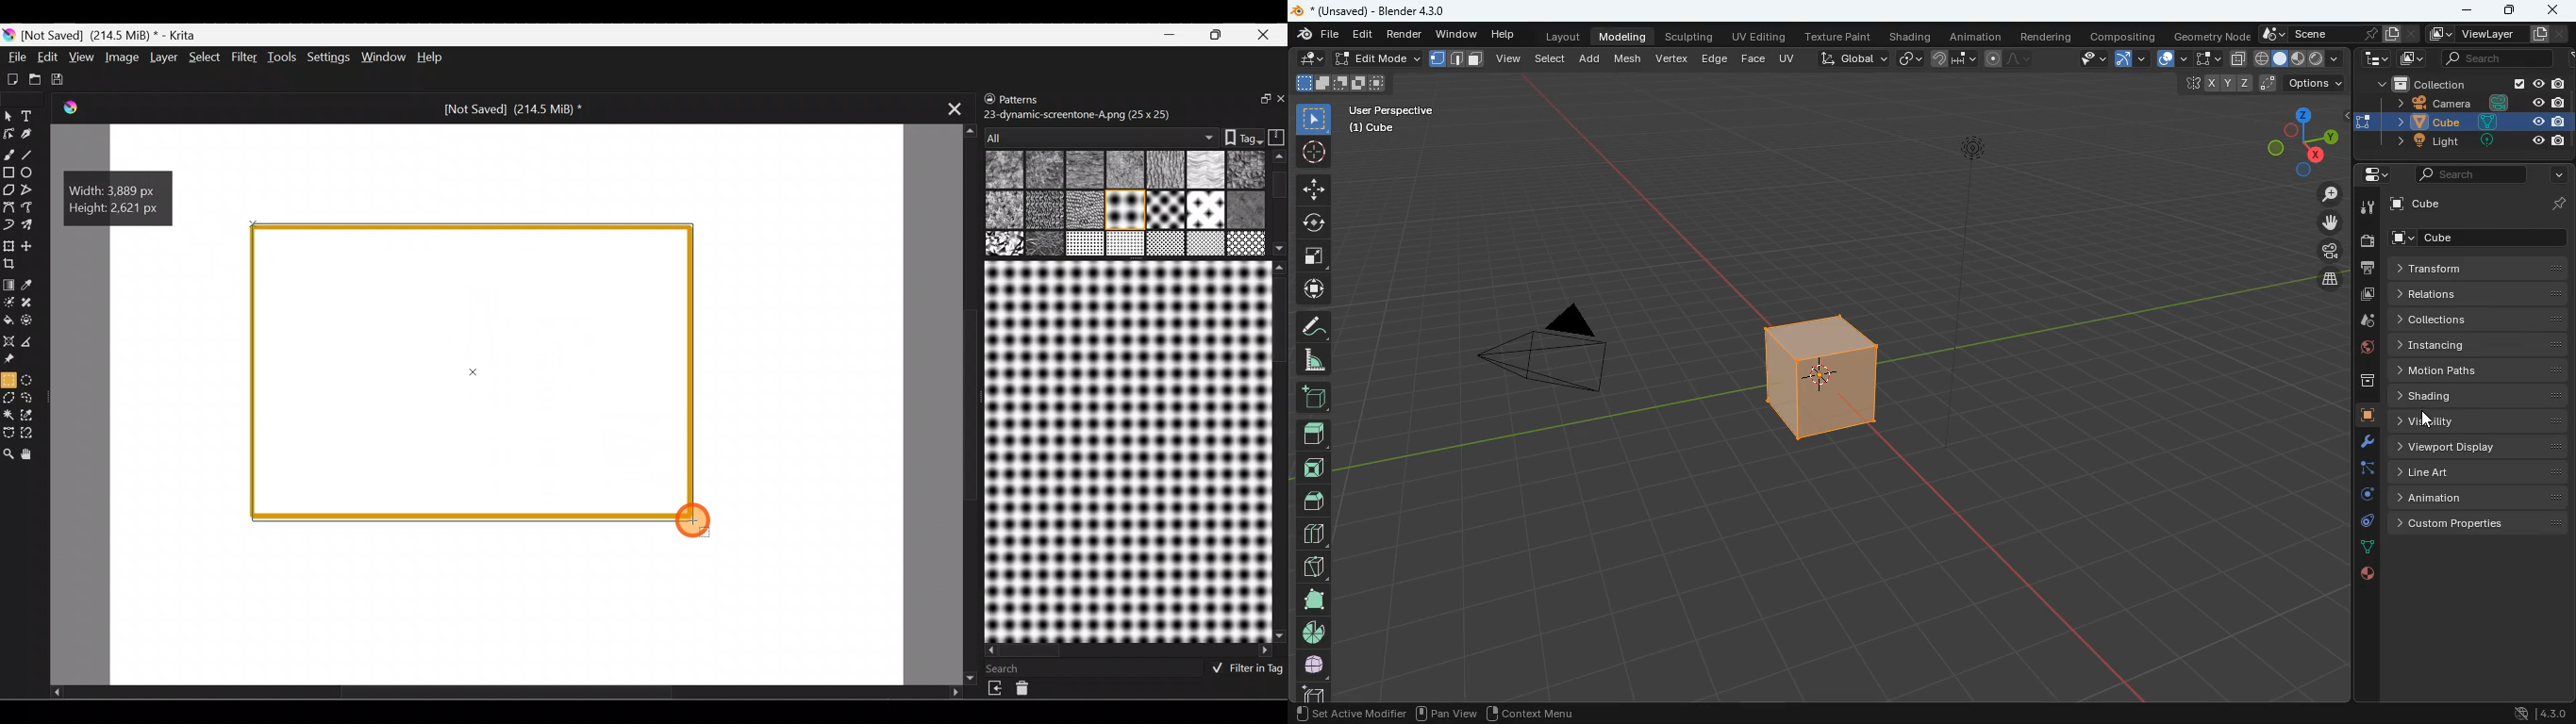 The width and height of the screenshot is (2576, 728). Describe the element at coordinates (33, 172) in the screenshot. I see `Ellipse tool` at that location.